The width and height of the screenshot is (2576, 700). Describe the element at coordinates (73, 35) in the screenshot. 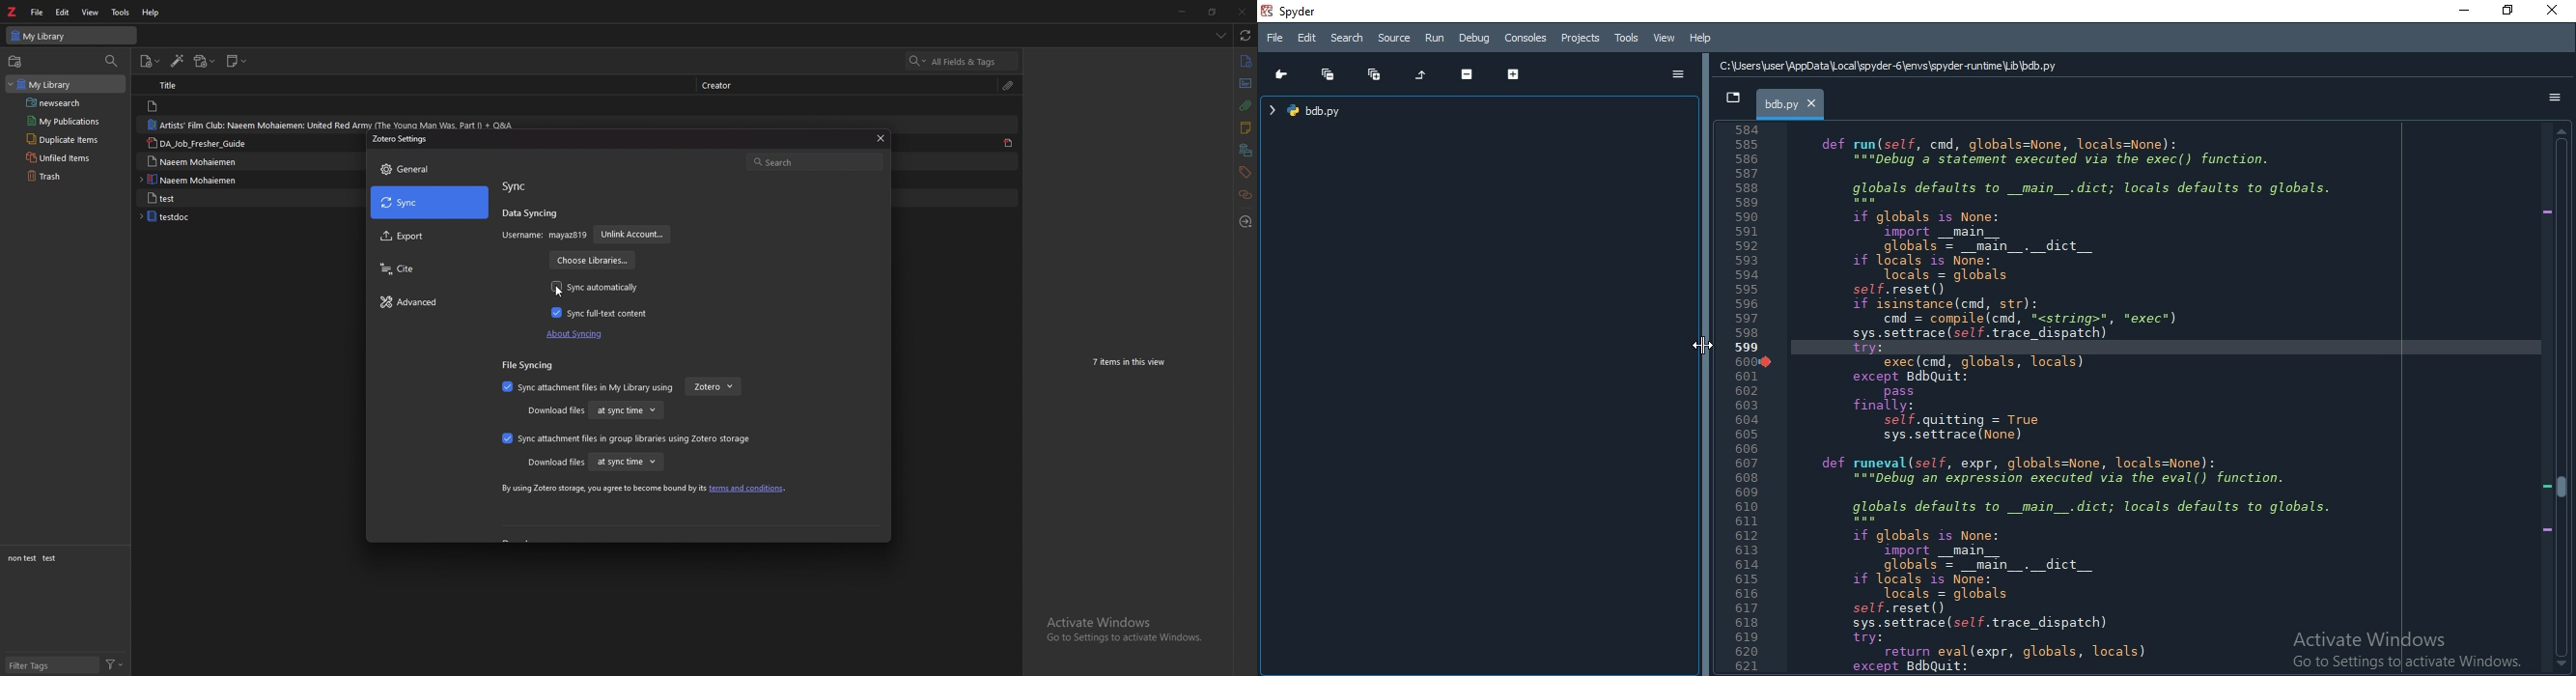

I see `my library` at that location.